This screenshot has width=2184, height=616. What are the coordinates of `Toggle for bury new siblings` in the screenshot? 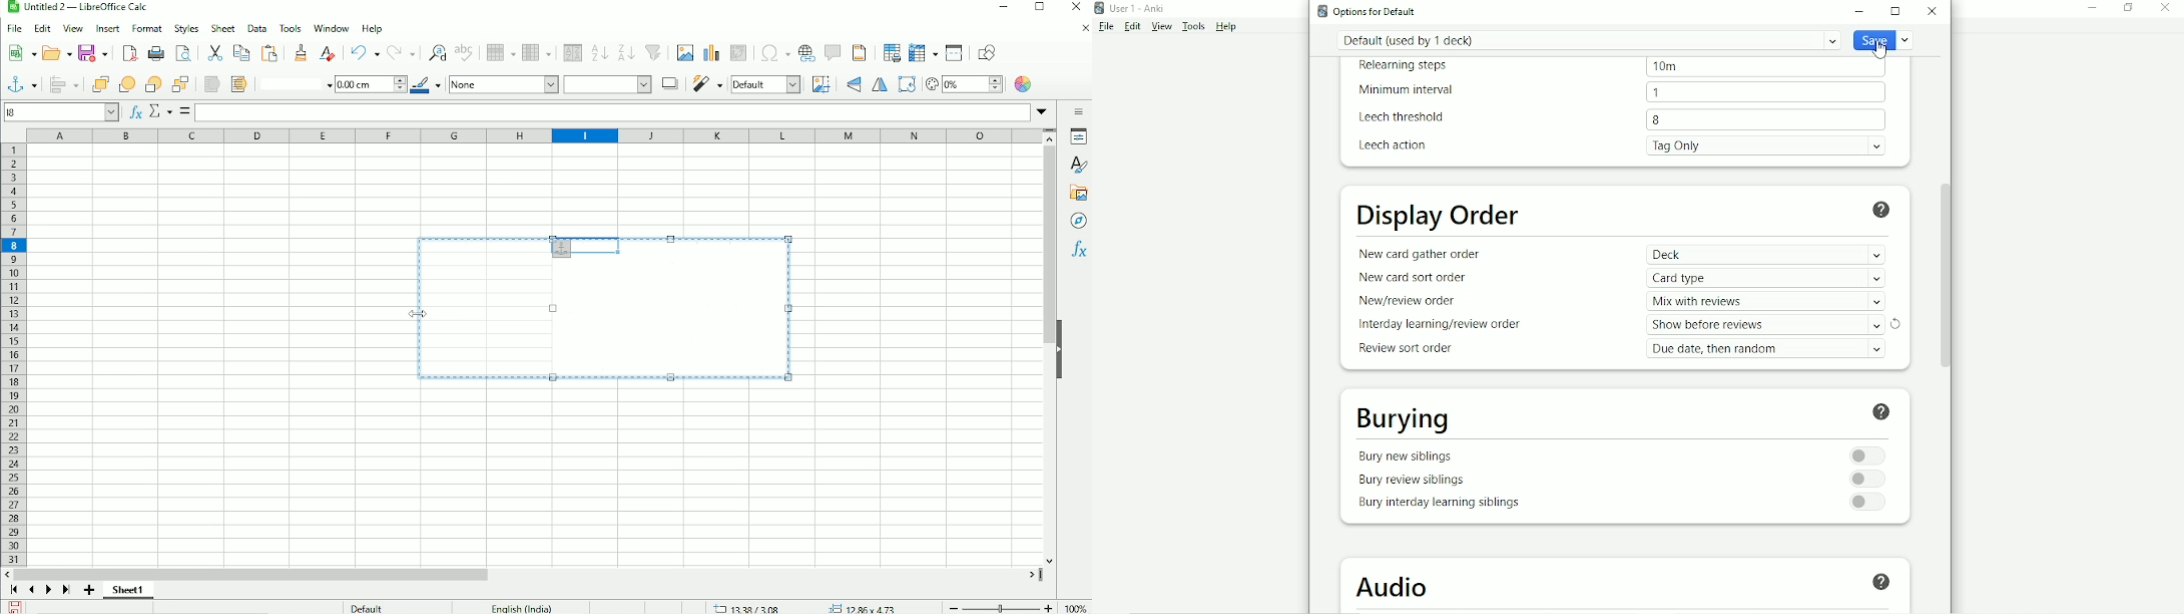 It's located at (1868, 456).